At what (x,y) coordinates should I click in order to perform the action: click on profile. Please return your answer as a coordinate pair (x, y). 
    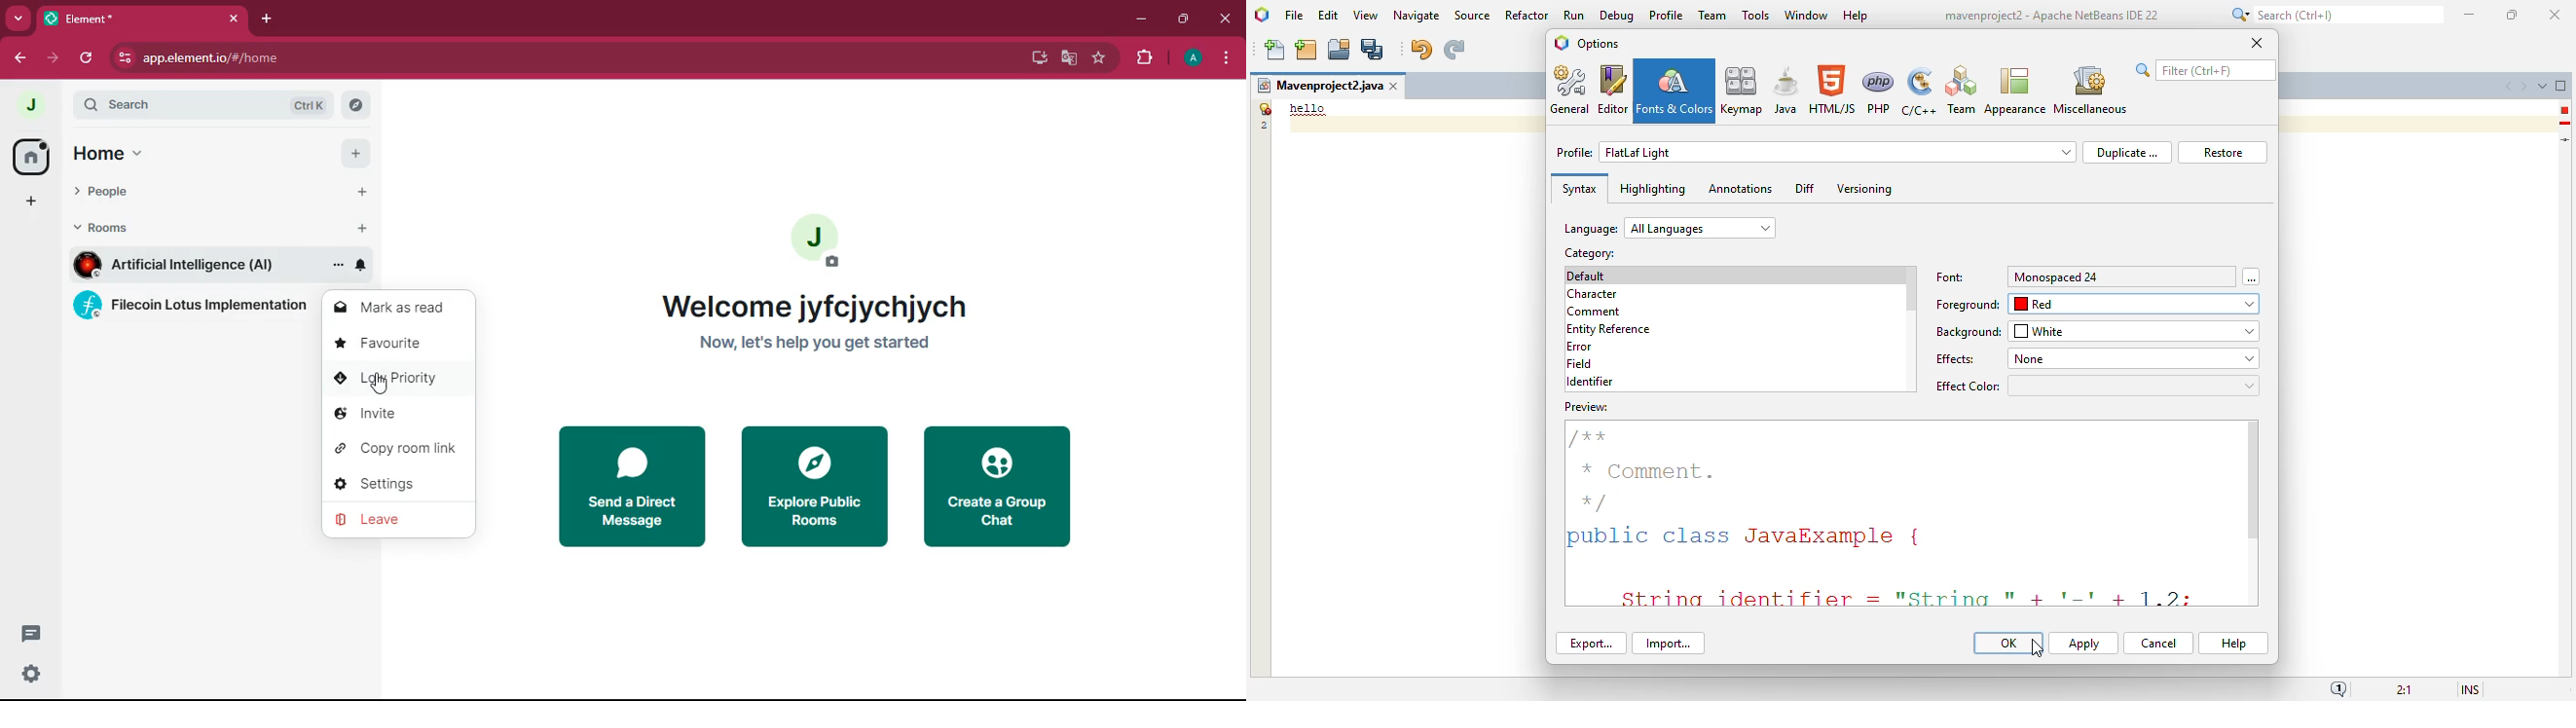
    Looking at the image, I should click on (1196, 59).